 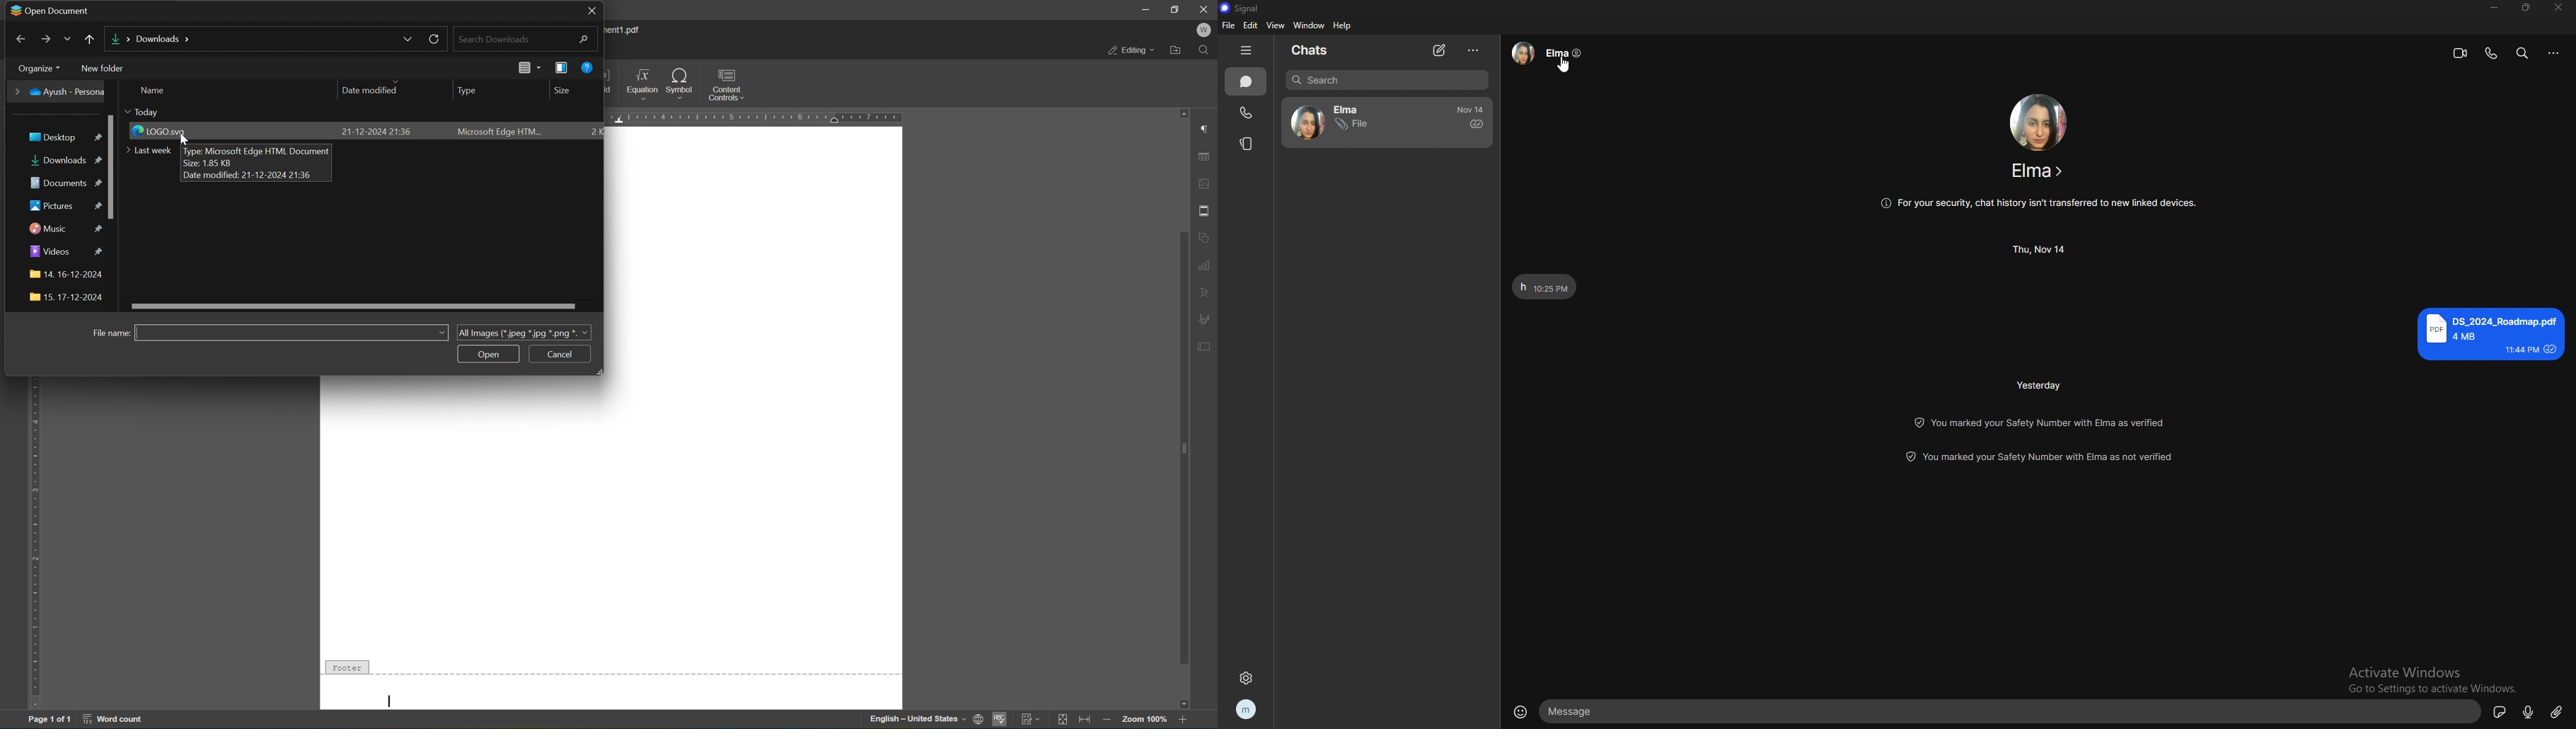 What do you see at coordinates (66, 296) in the screenshot?
I see `folder` at bounding box center [66, 296].